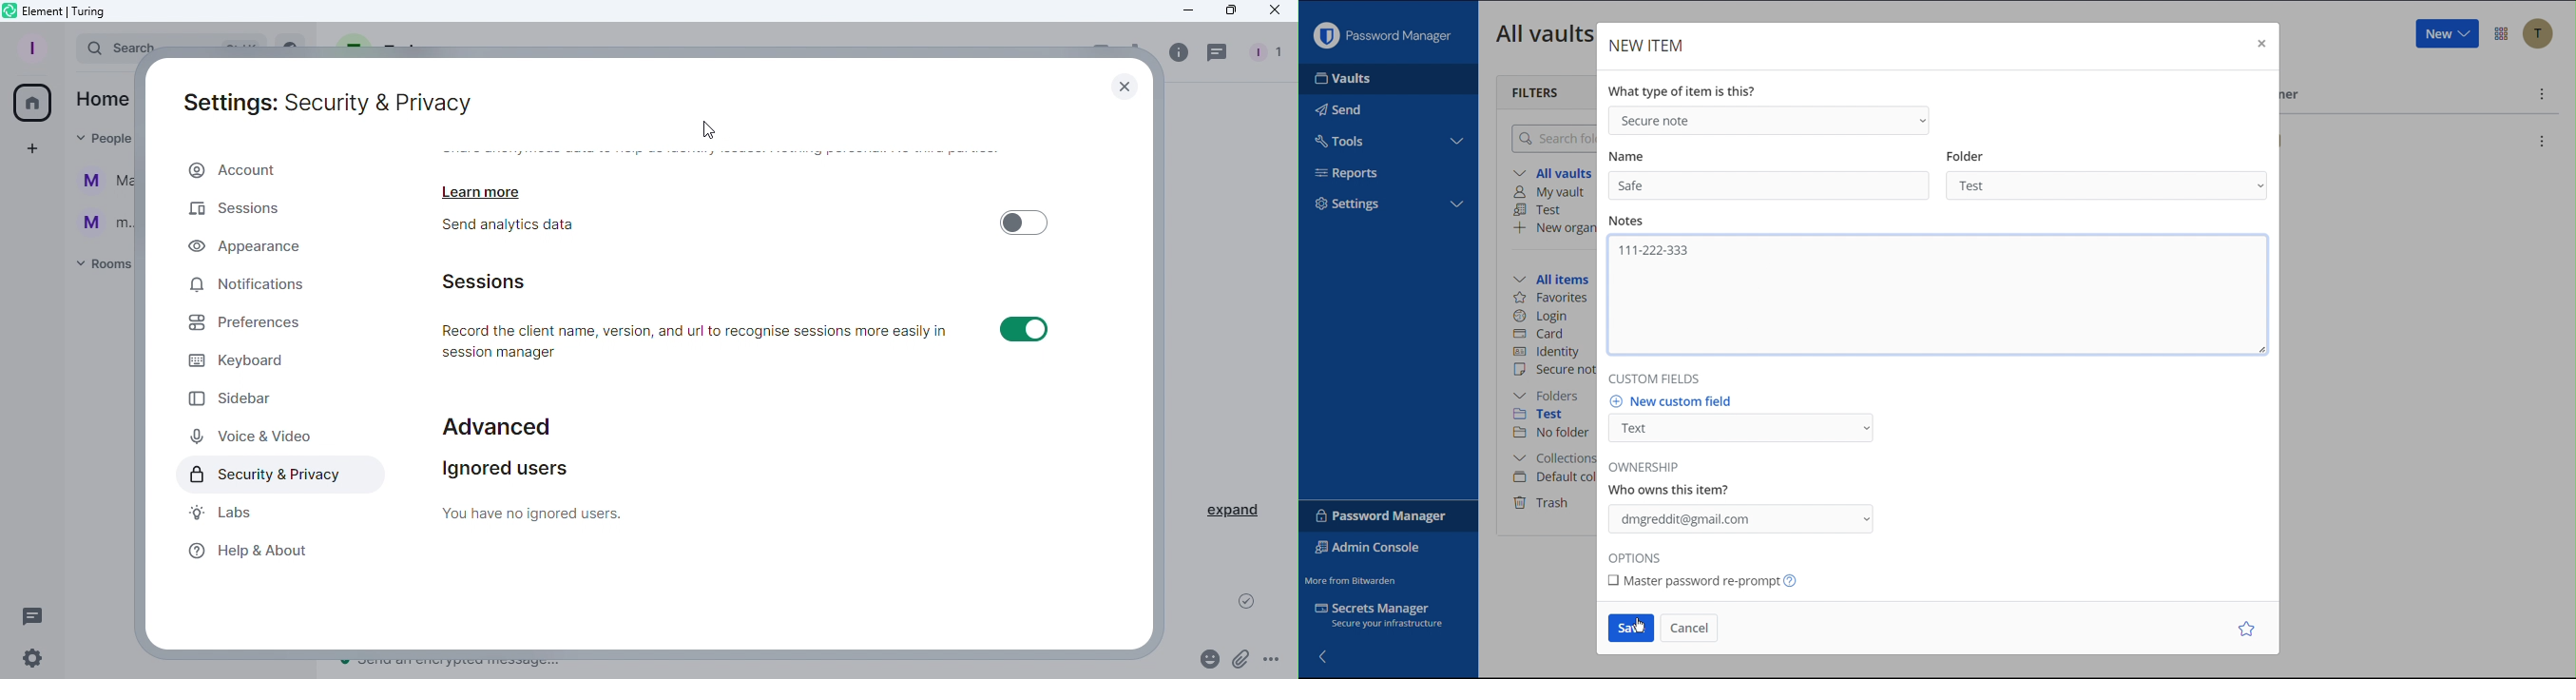 This screenshot has height=700, width=2576. Describe the element at coordinates (2502, 34) in the screenshot. I see `More Options` at that location.